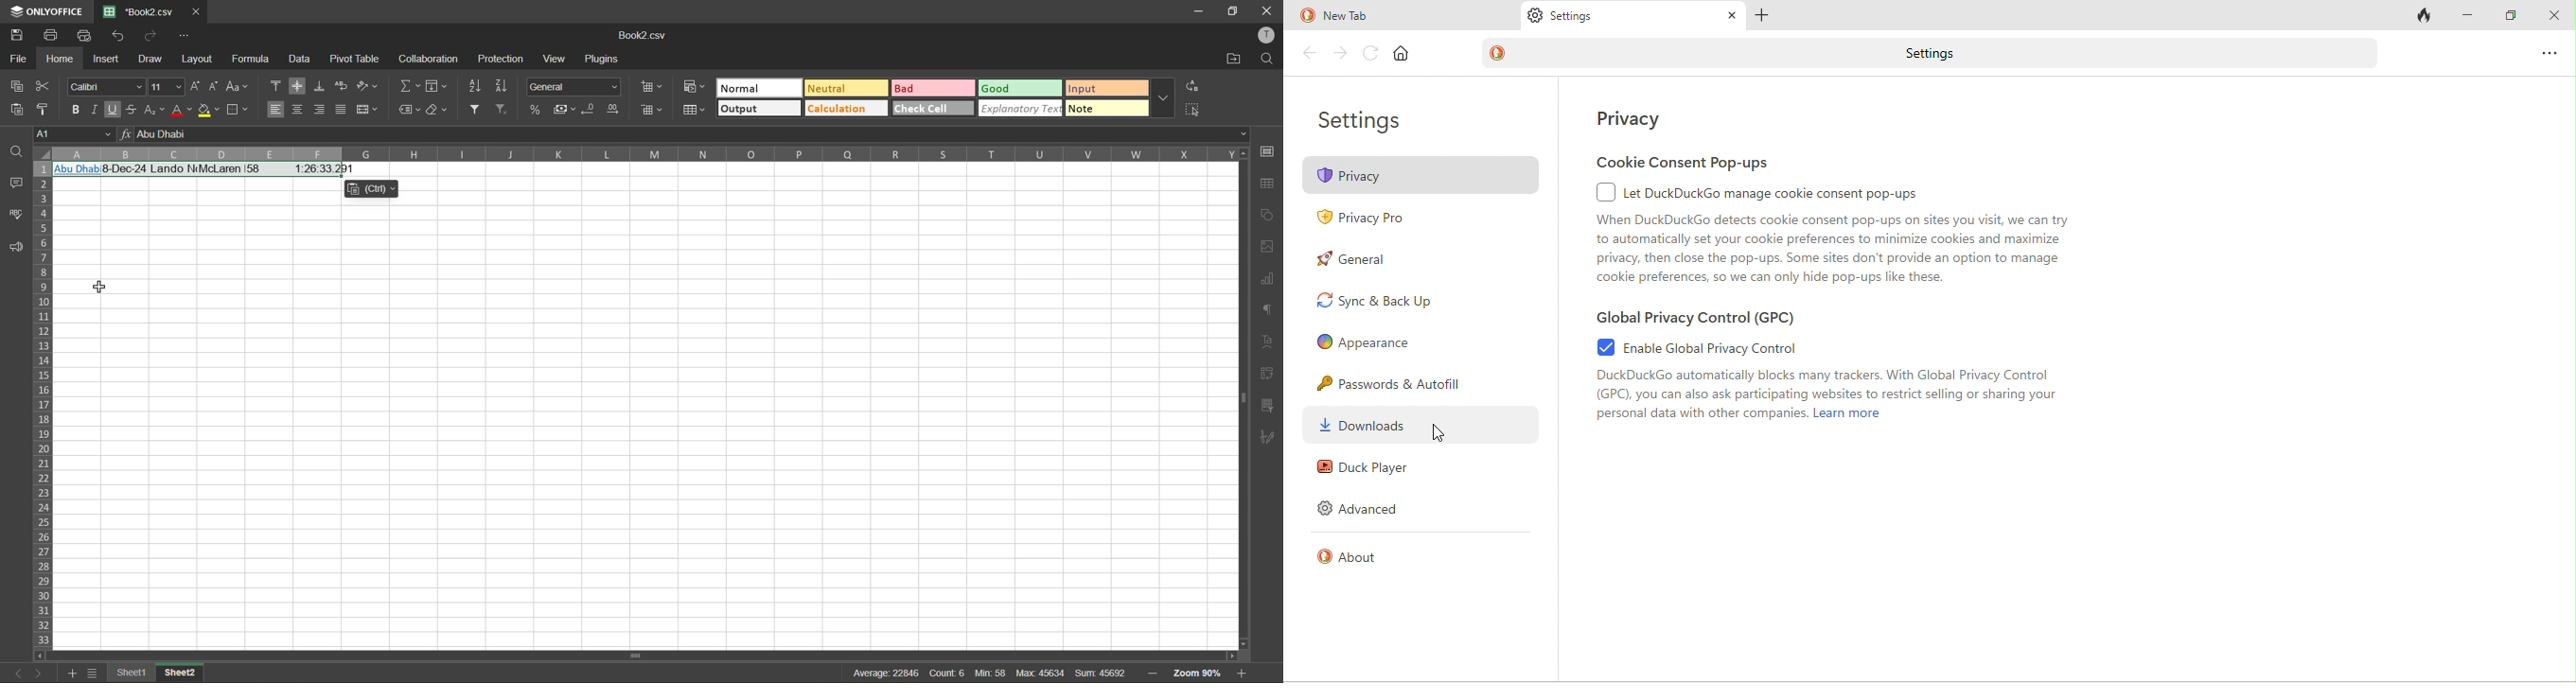  Describe the element at coordinates (153, 111) in the screenshot. I see `sub\superscript` at that location.